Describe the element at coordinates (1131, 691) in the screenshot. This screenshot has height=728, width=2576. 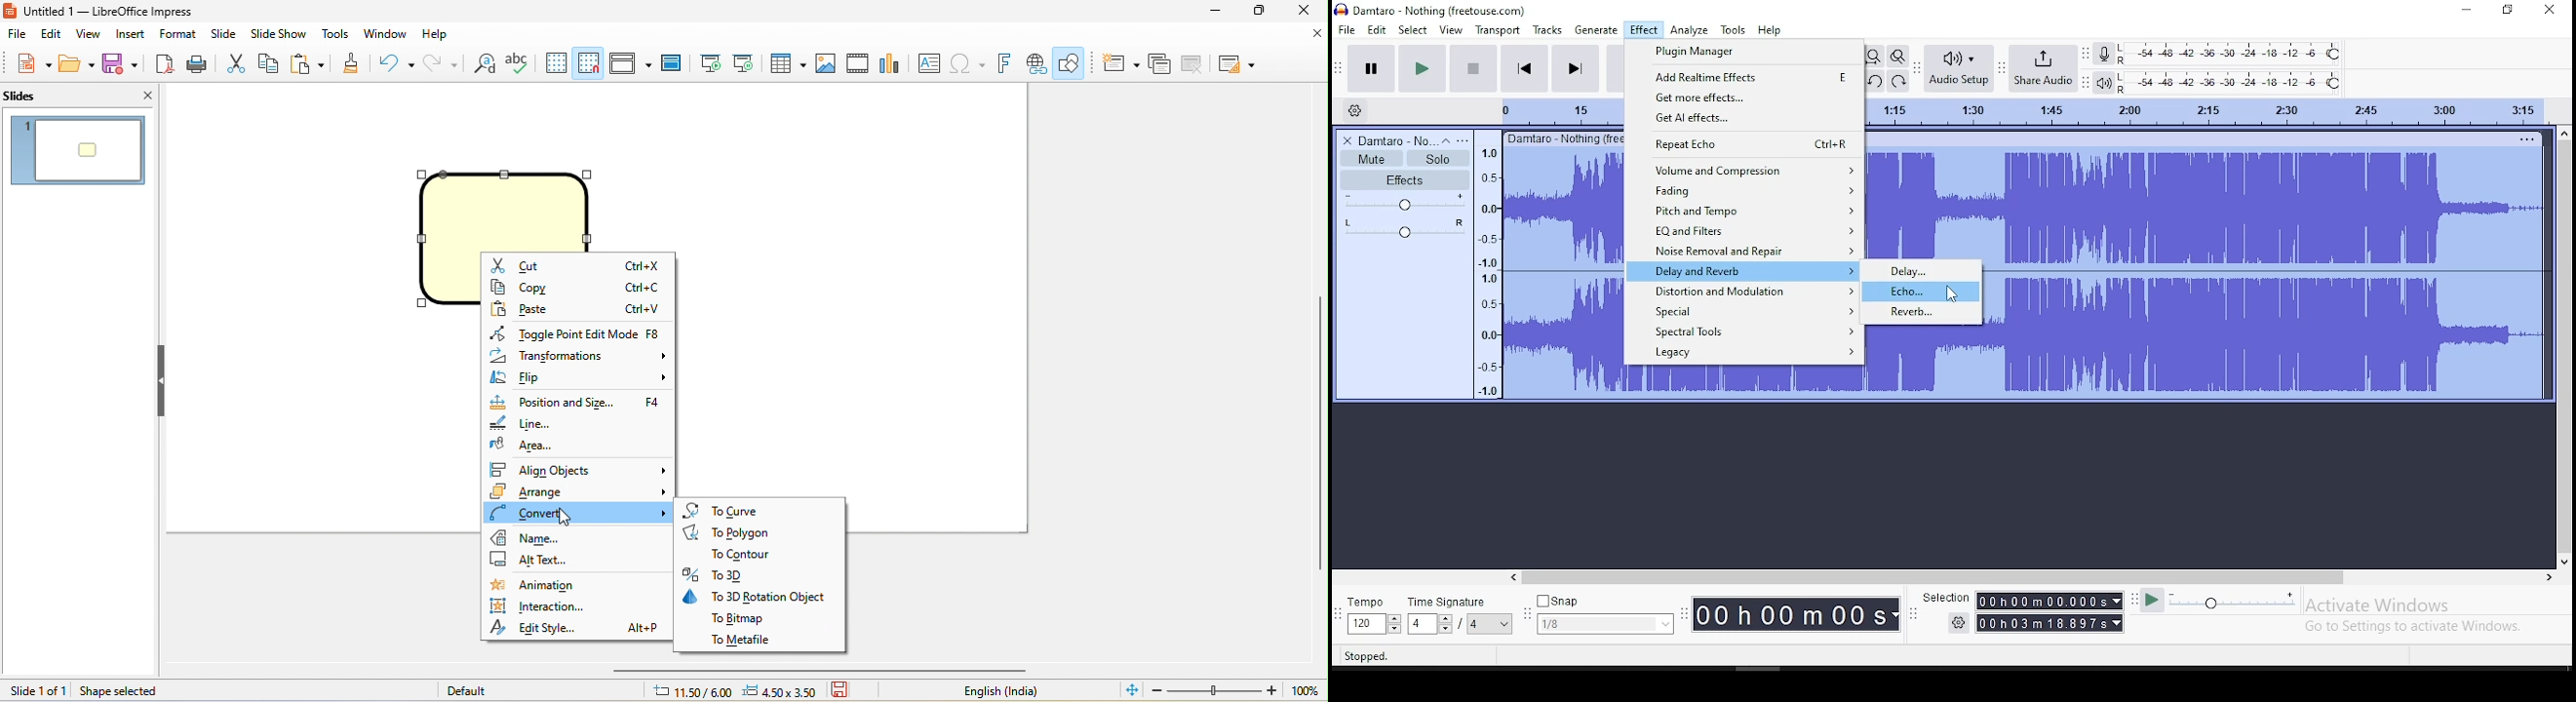
I see `fit slide to current window` at that location.